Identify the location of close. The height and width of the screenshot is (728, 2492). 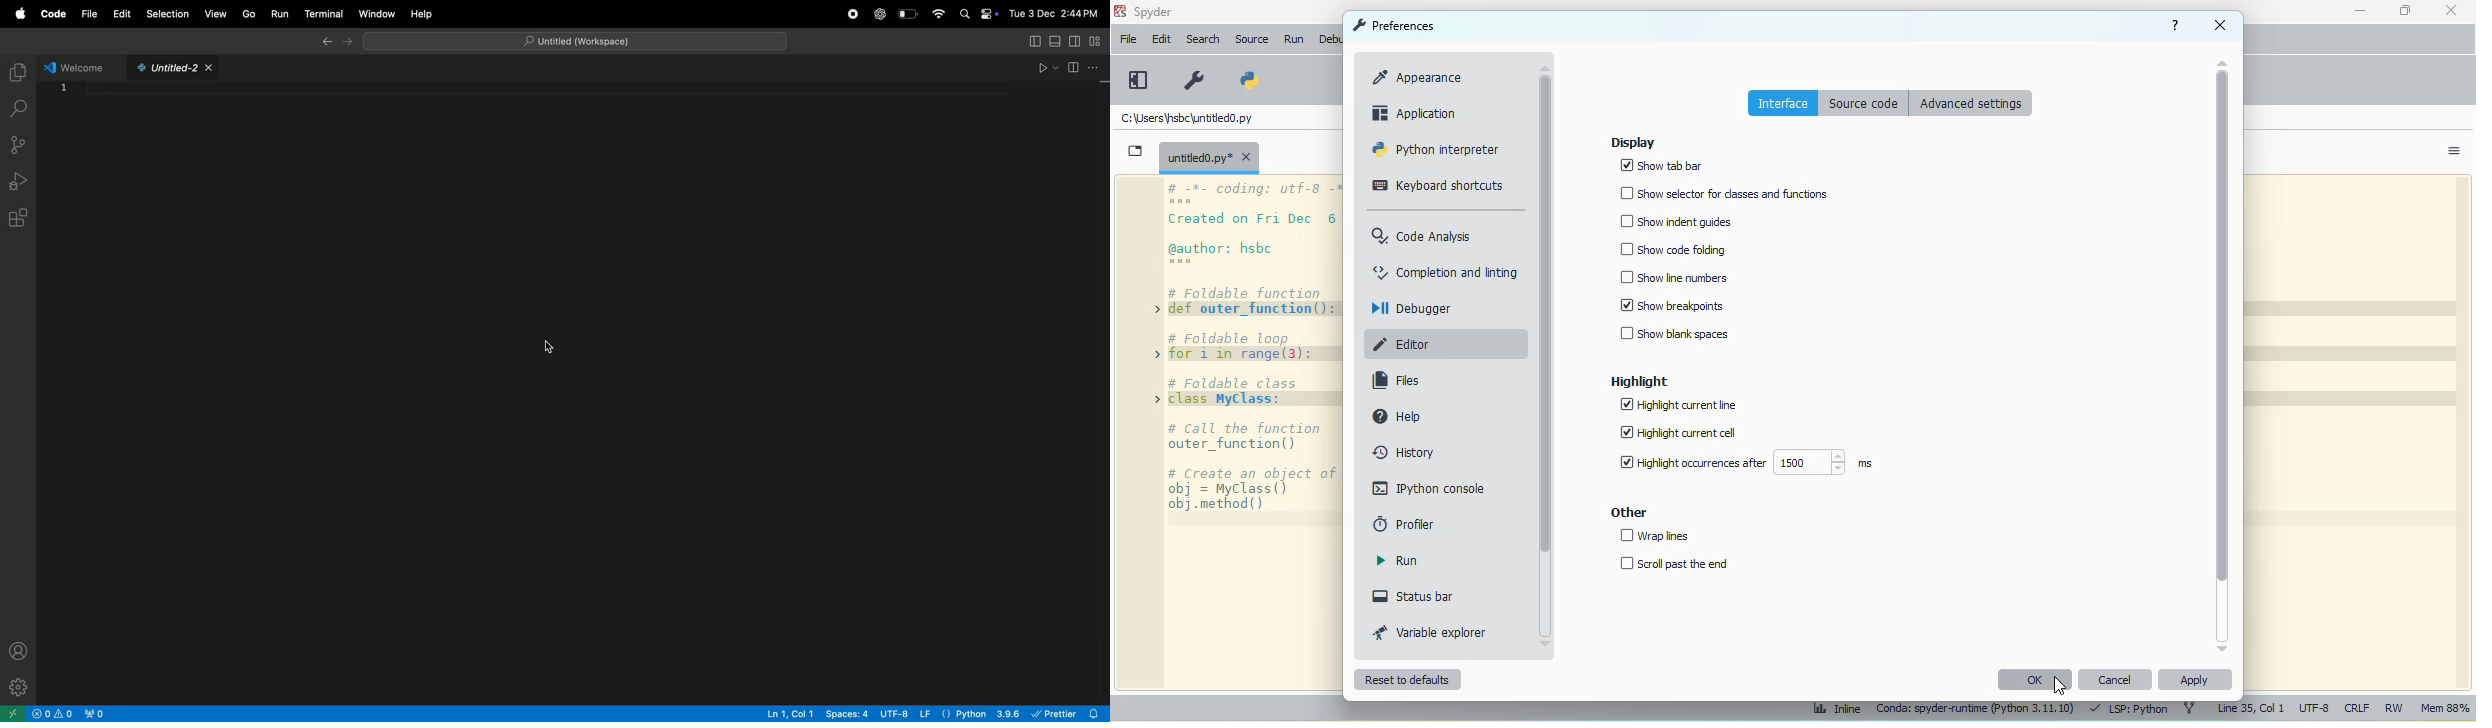
(2452, 9).